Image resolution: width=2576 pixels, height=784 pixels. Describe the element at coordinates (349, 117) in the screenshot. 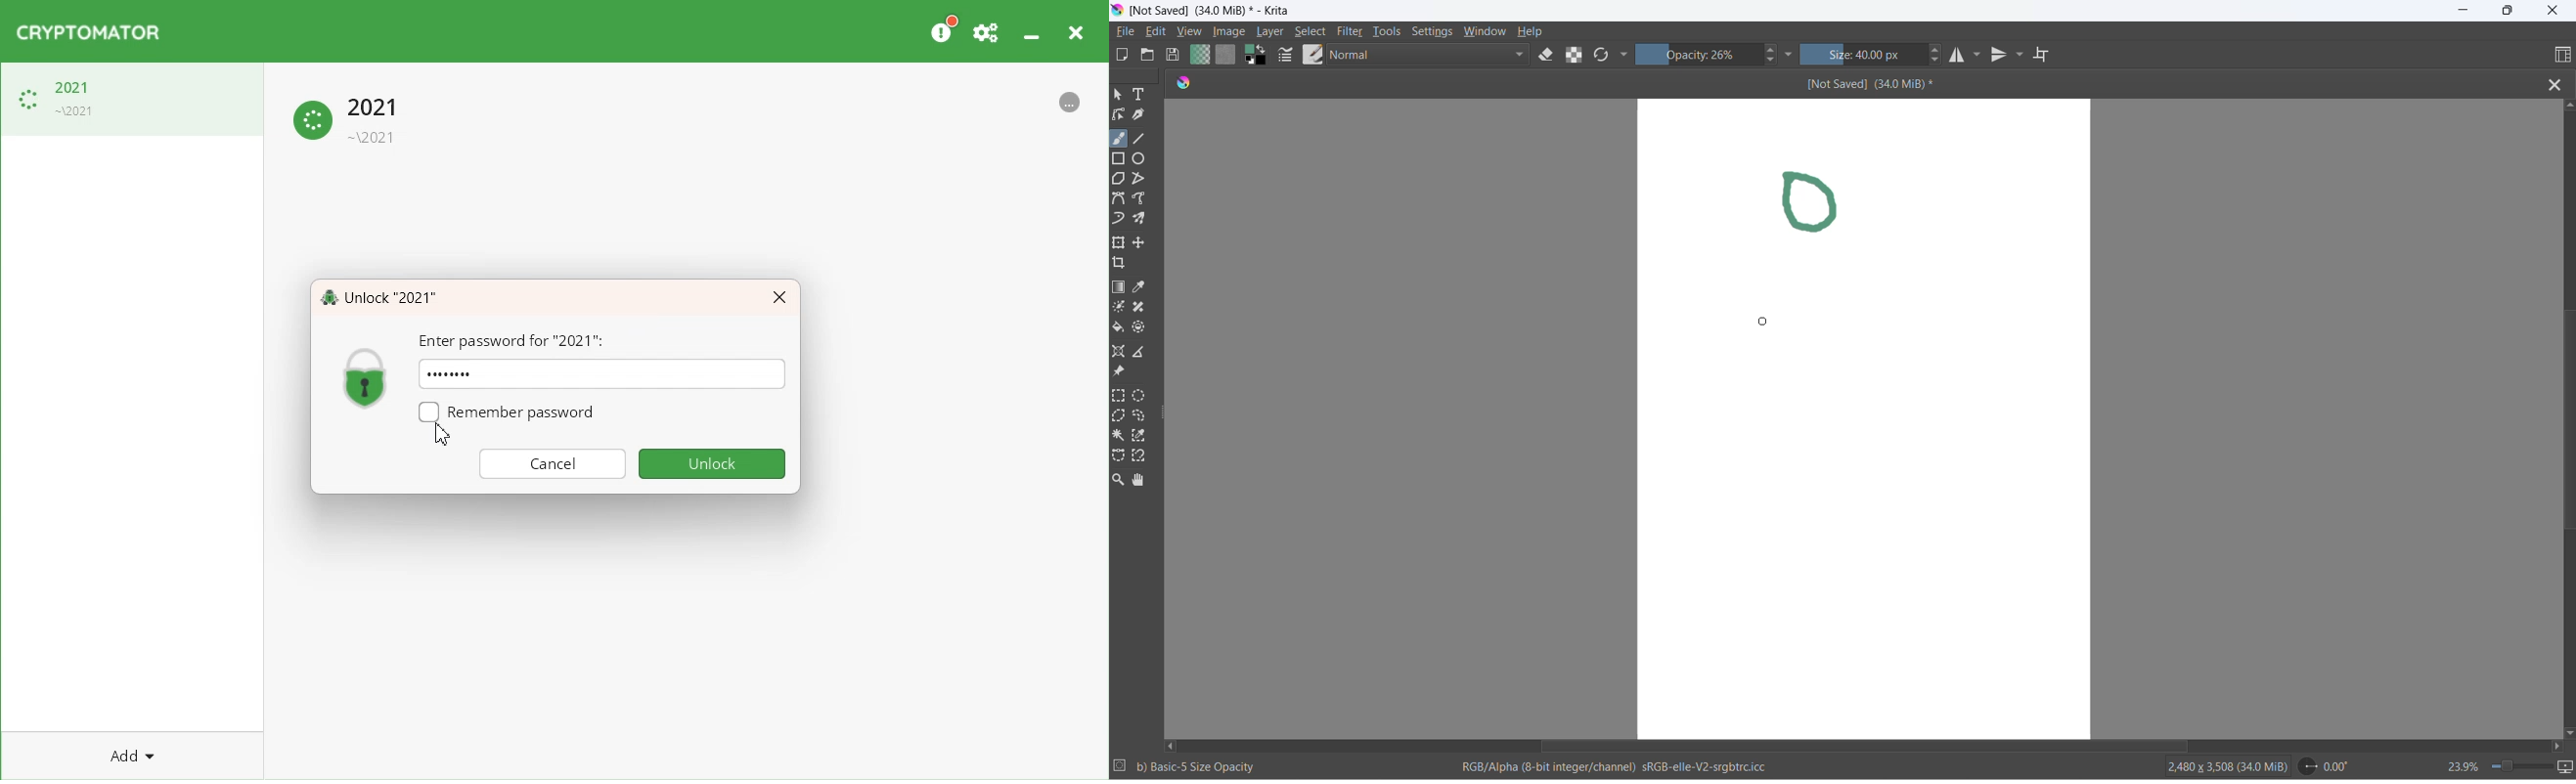

I see `Loading` at that location.